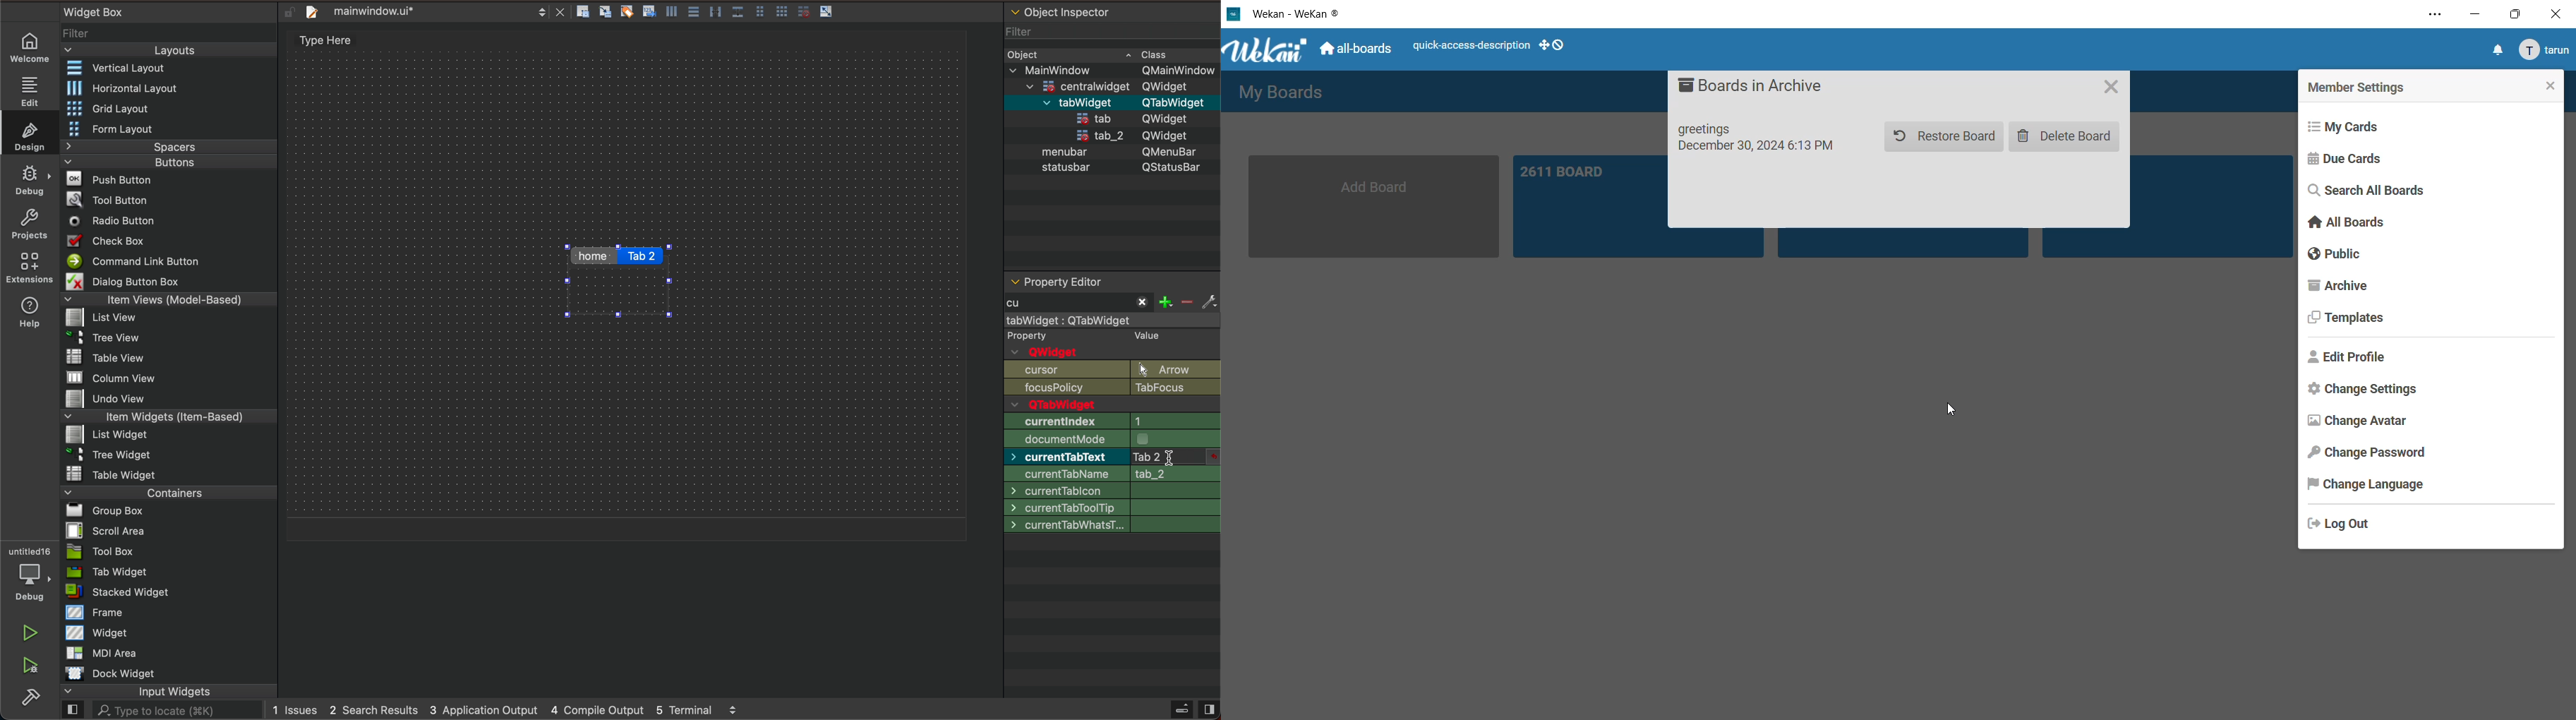 The image size is (2576, 728). What do you see at coordinates (2559, 13) in the screenshot?
I see `close` at bounding box center [2559, 13].